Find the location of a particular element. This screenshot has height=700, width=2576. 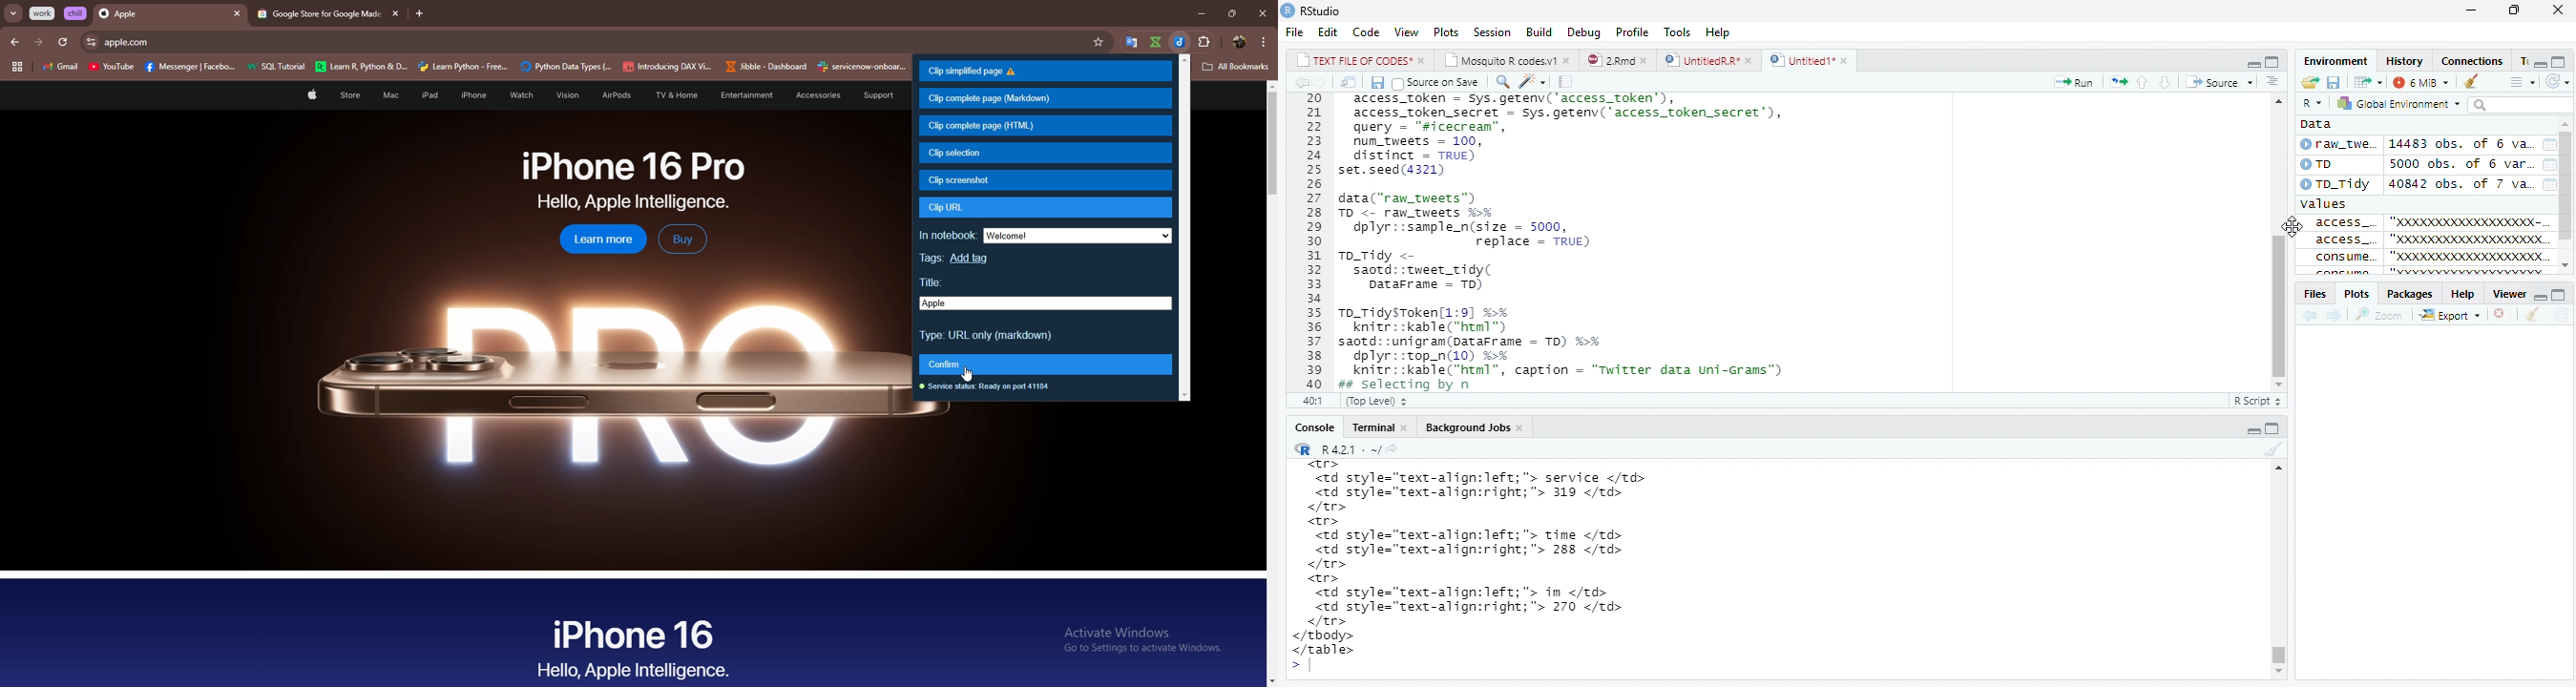

search tabs is located at coordinates (14, 14).